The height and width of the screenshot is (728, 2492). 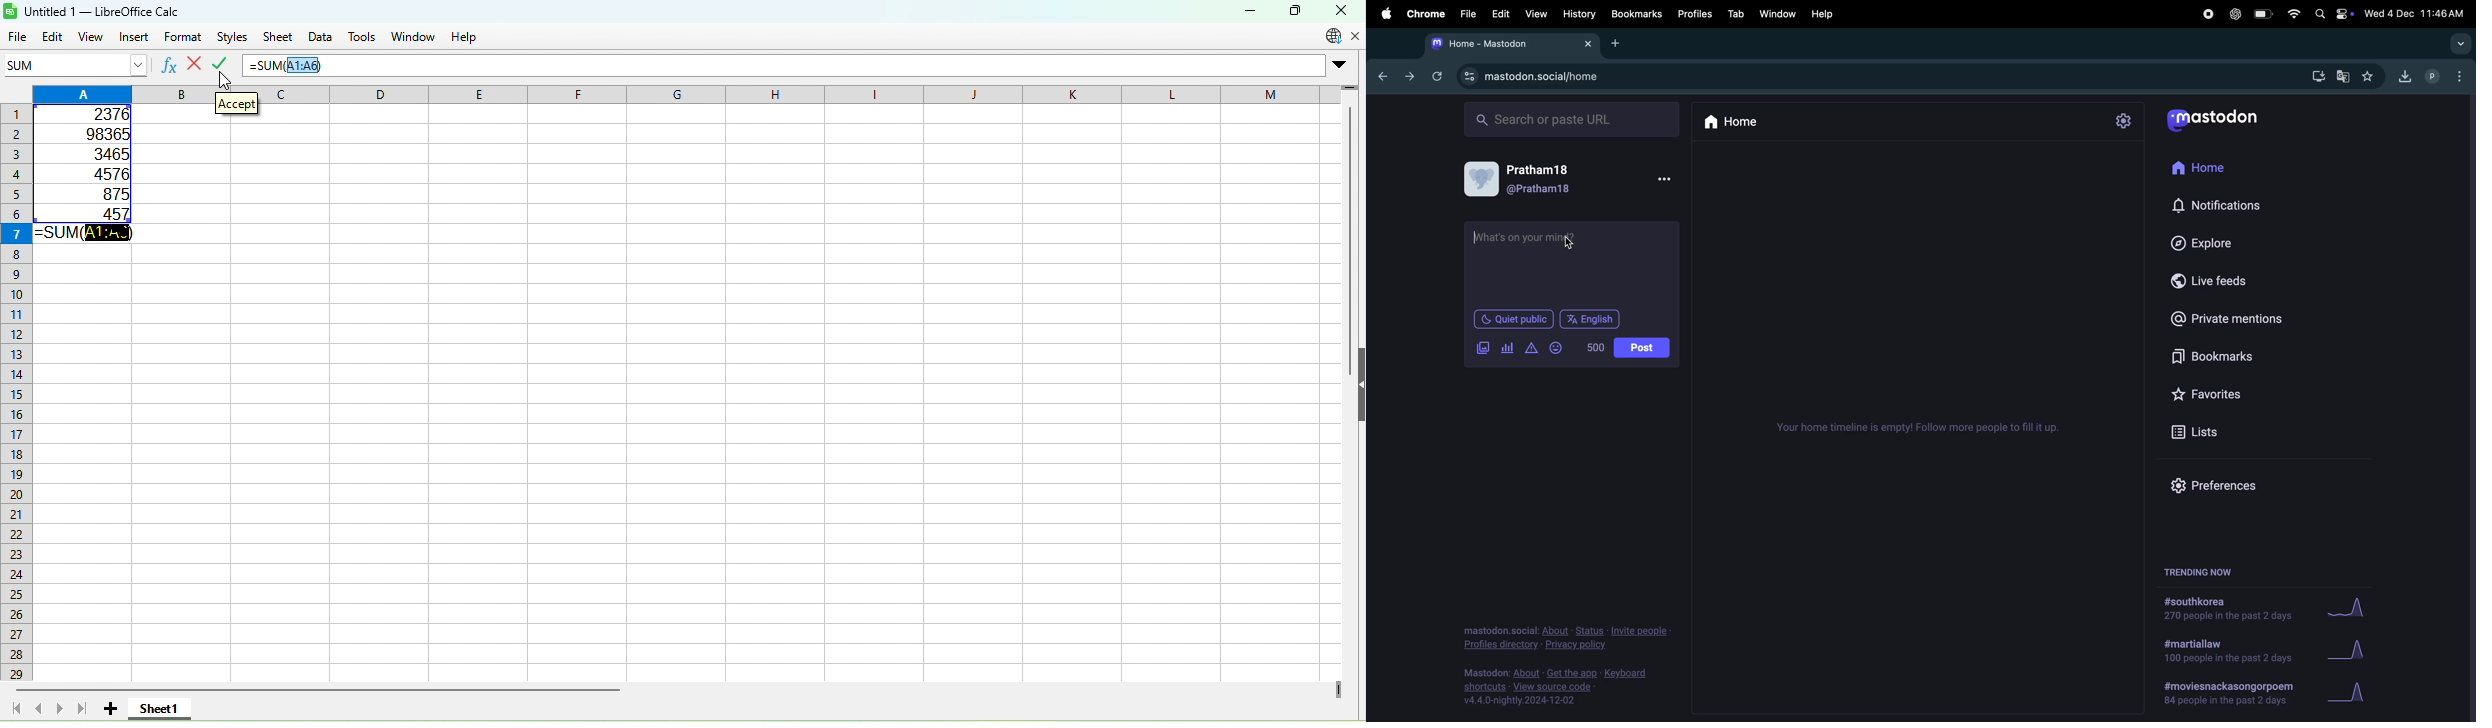 I want to click on 3465, so click(x=106, y=153).